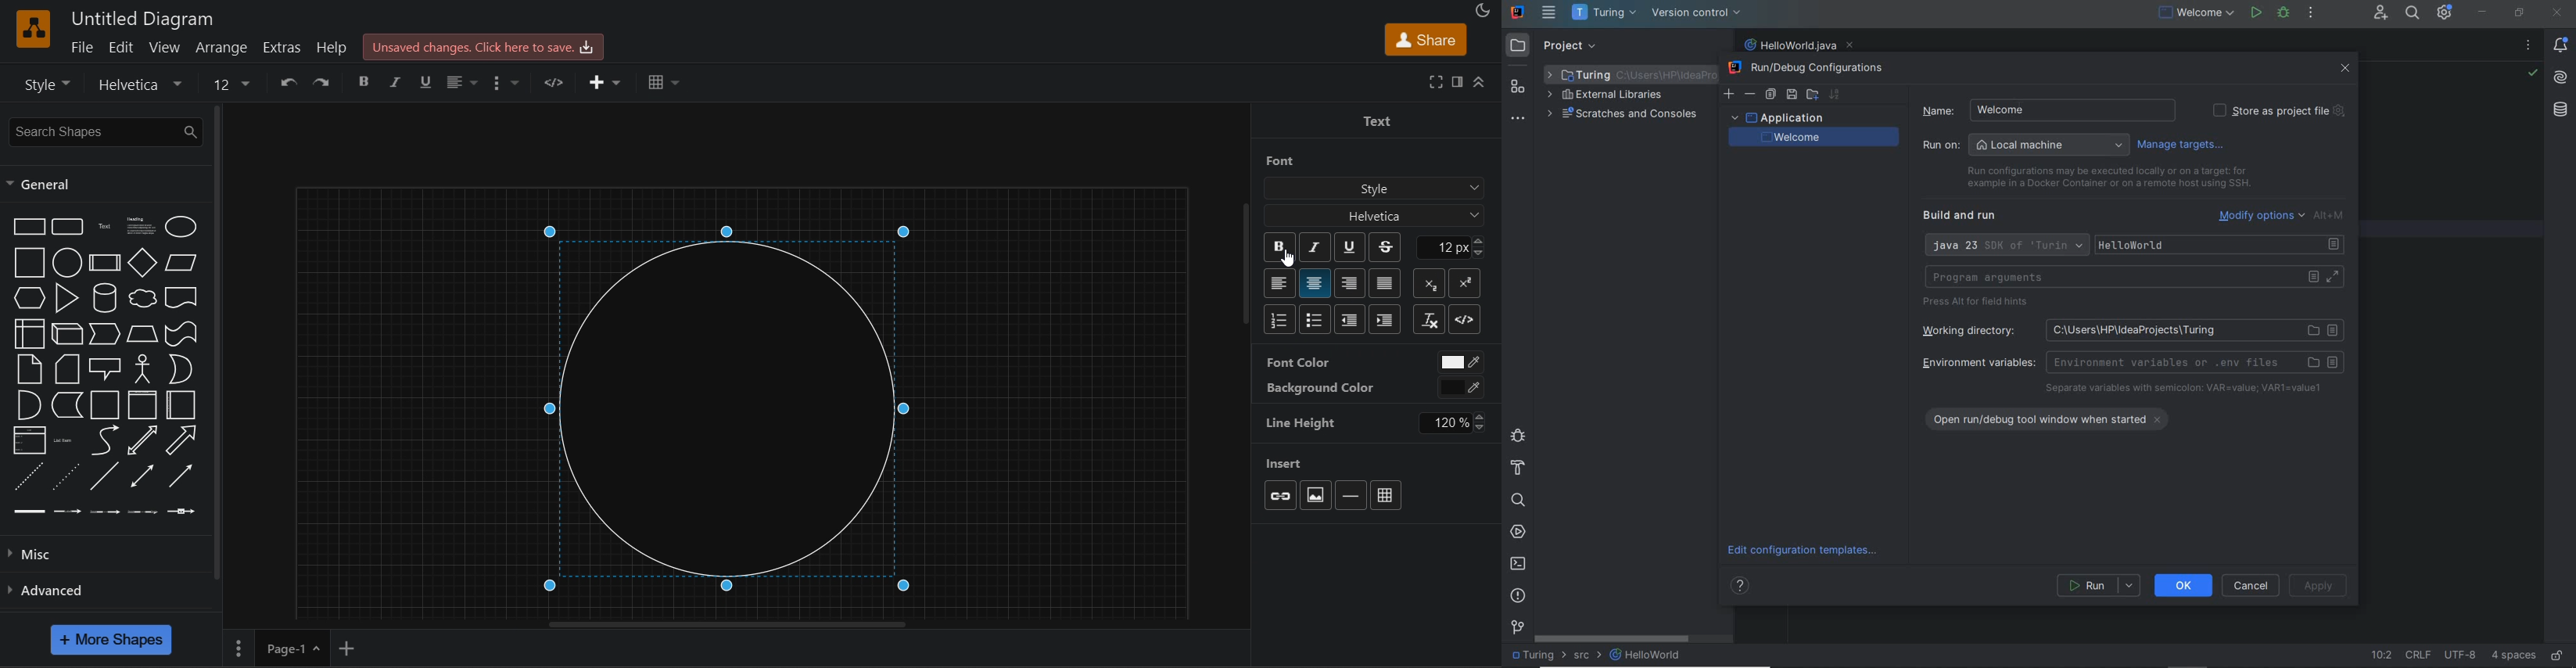  What do you see at coordinates (461, 83) in the screenshot?
I see `left align` at bounding box center [461, 83].